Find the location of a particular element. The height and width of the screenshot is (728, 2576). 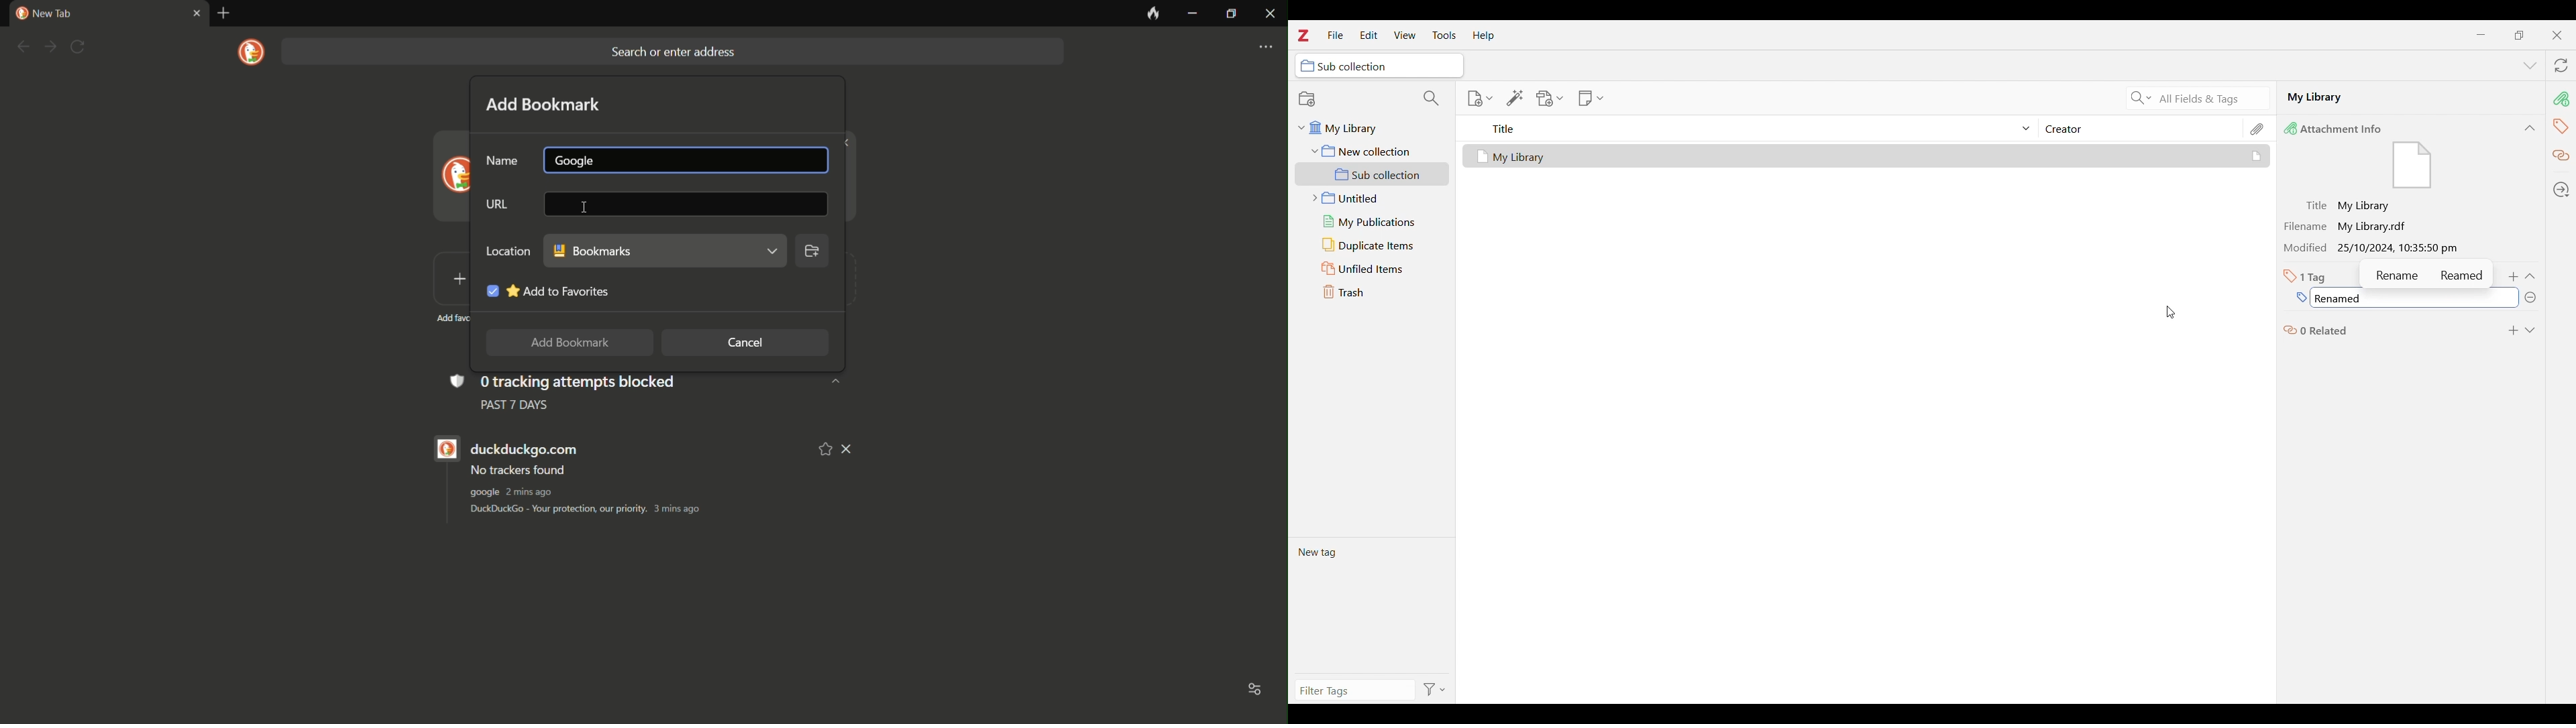

Creator column is located at coordinates (2140, 128).